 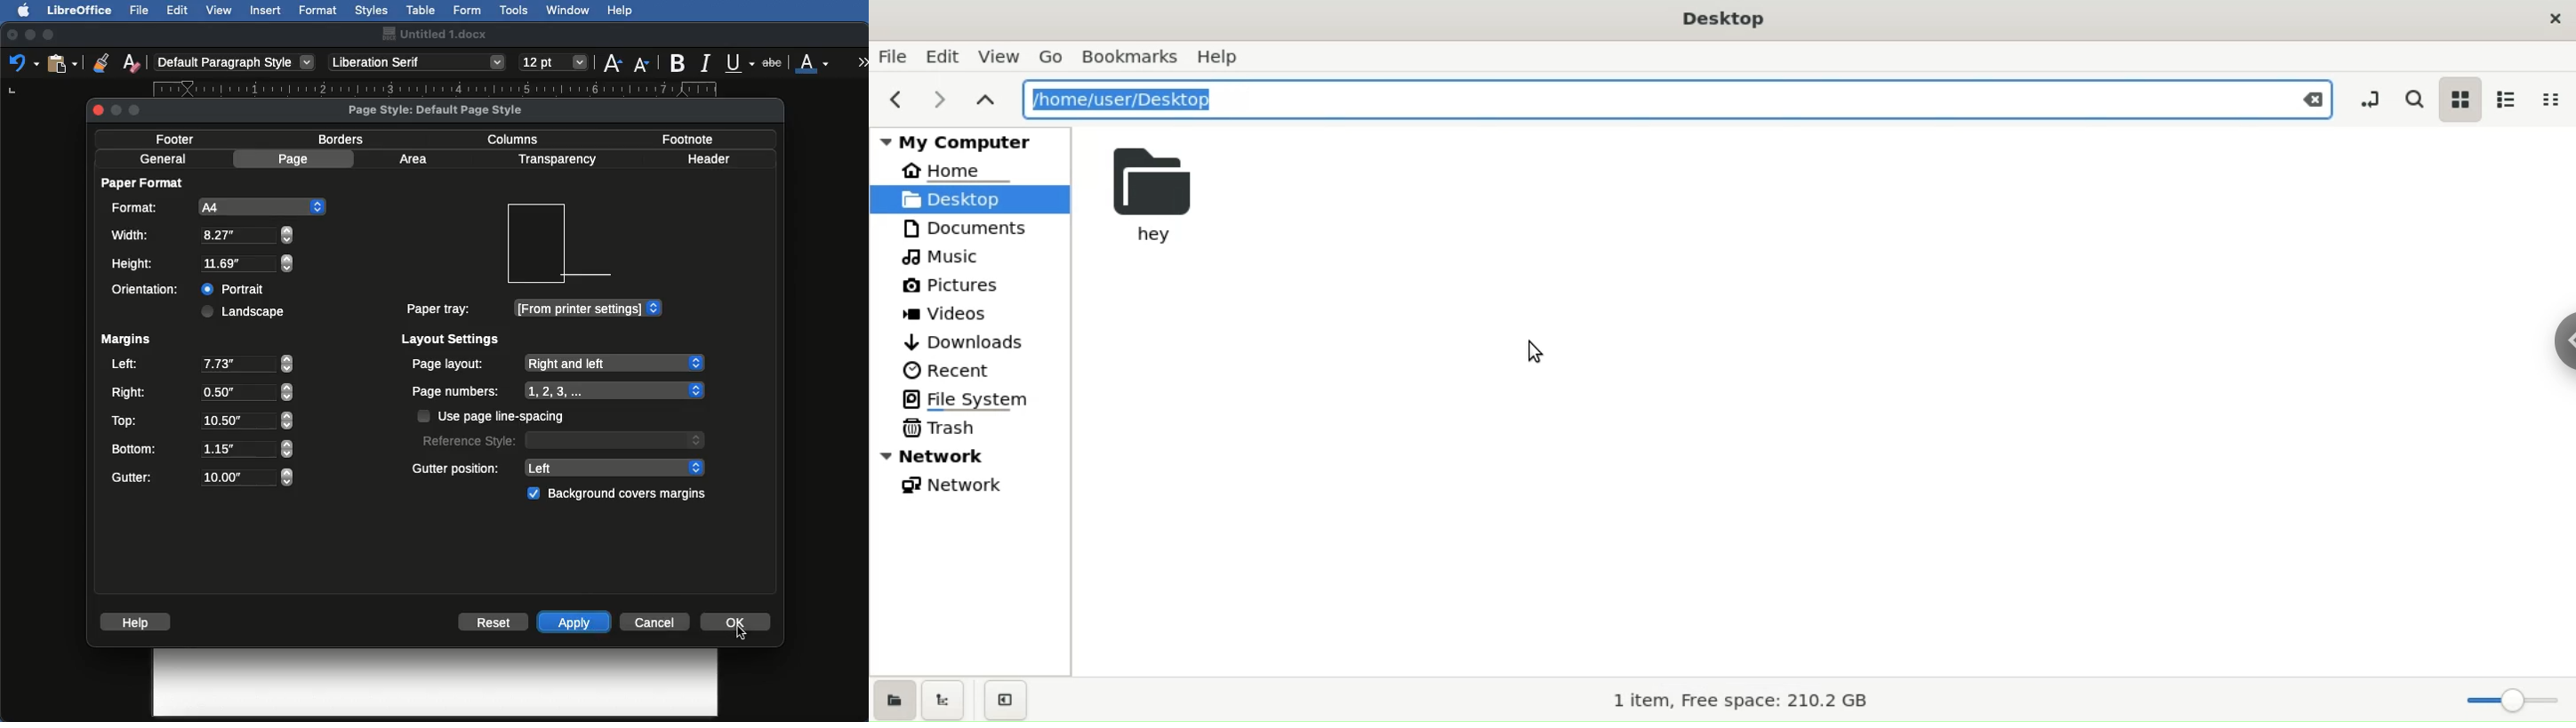 I want to click on close sidebar, so click(x=1007, y=699).